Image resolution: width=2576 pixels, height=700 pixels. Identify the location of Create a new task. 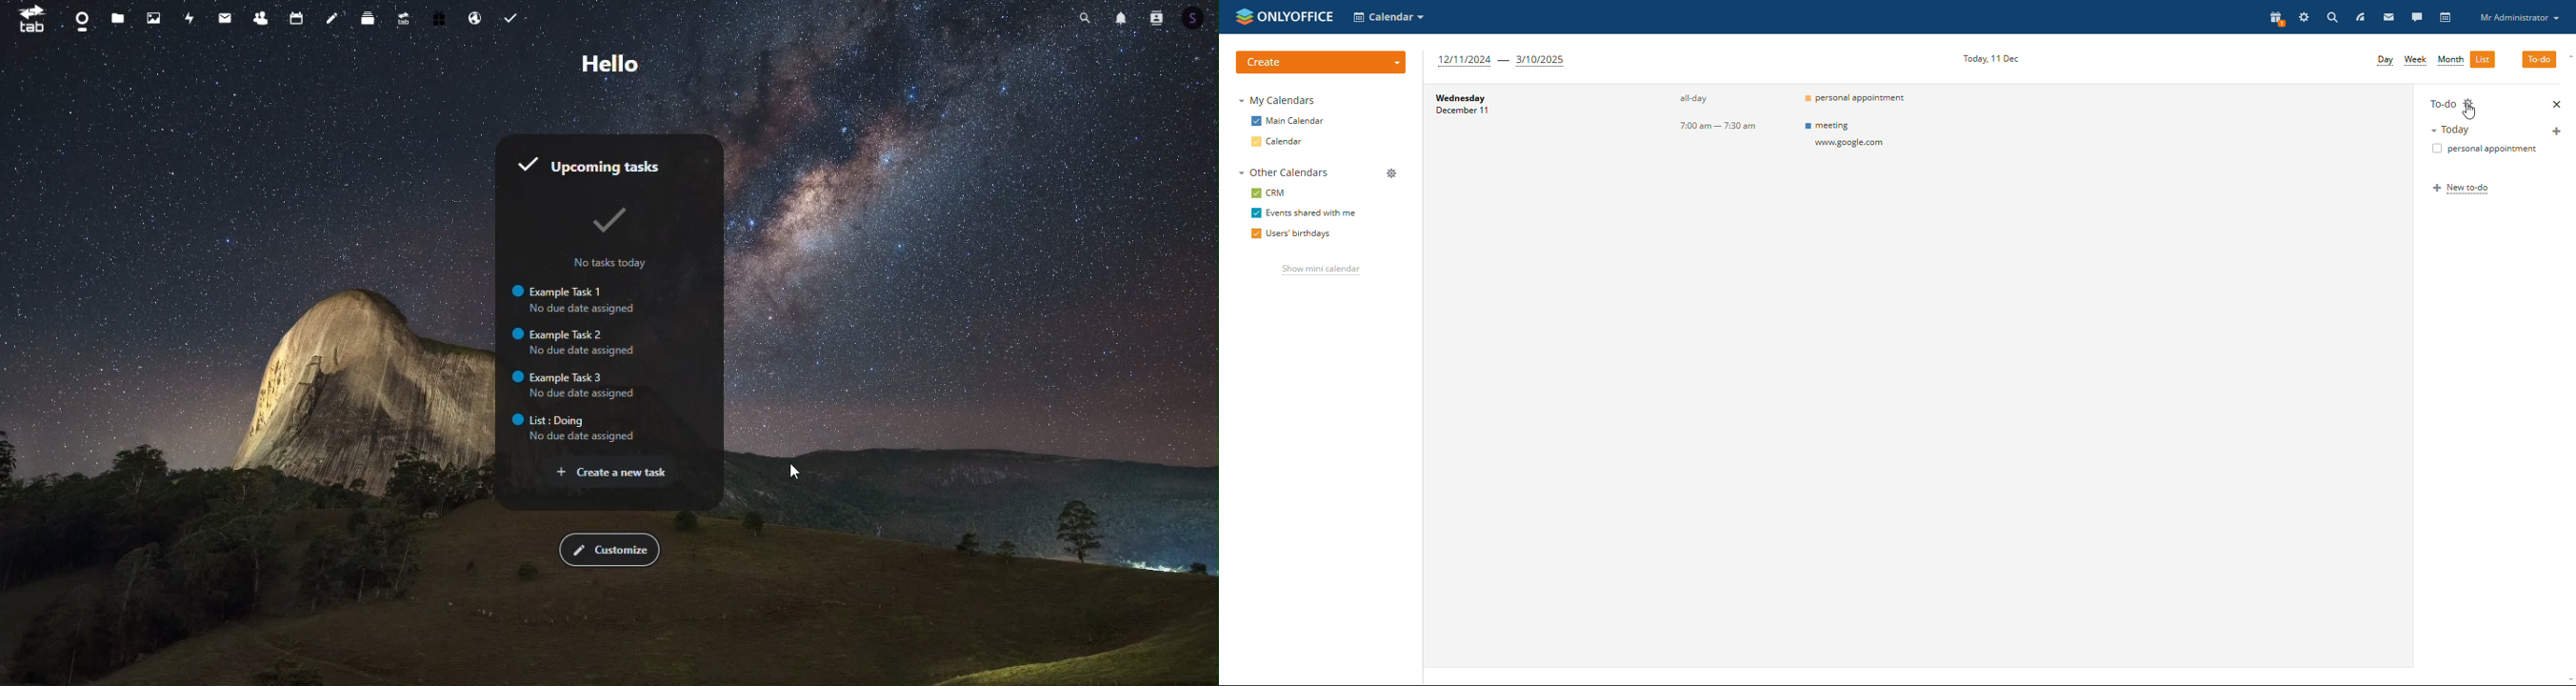
(633, 471).